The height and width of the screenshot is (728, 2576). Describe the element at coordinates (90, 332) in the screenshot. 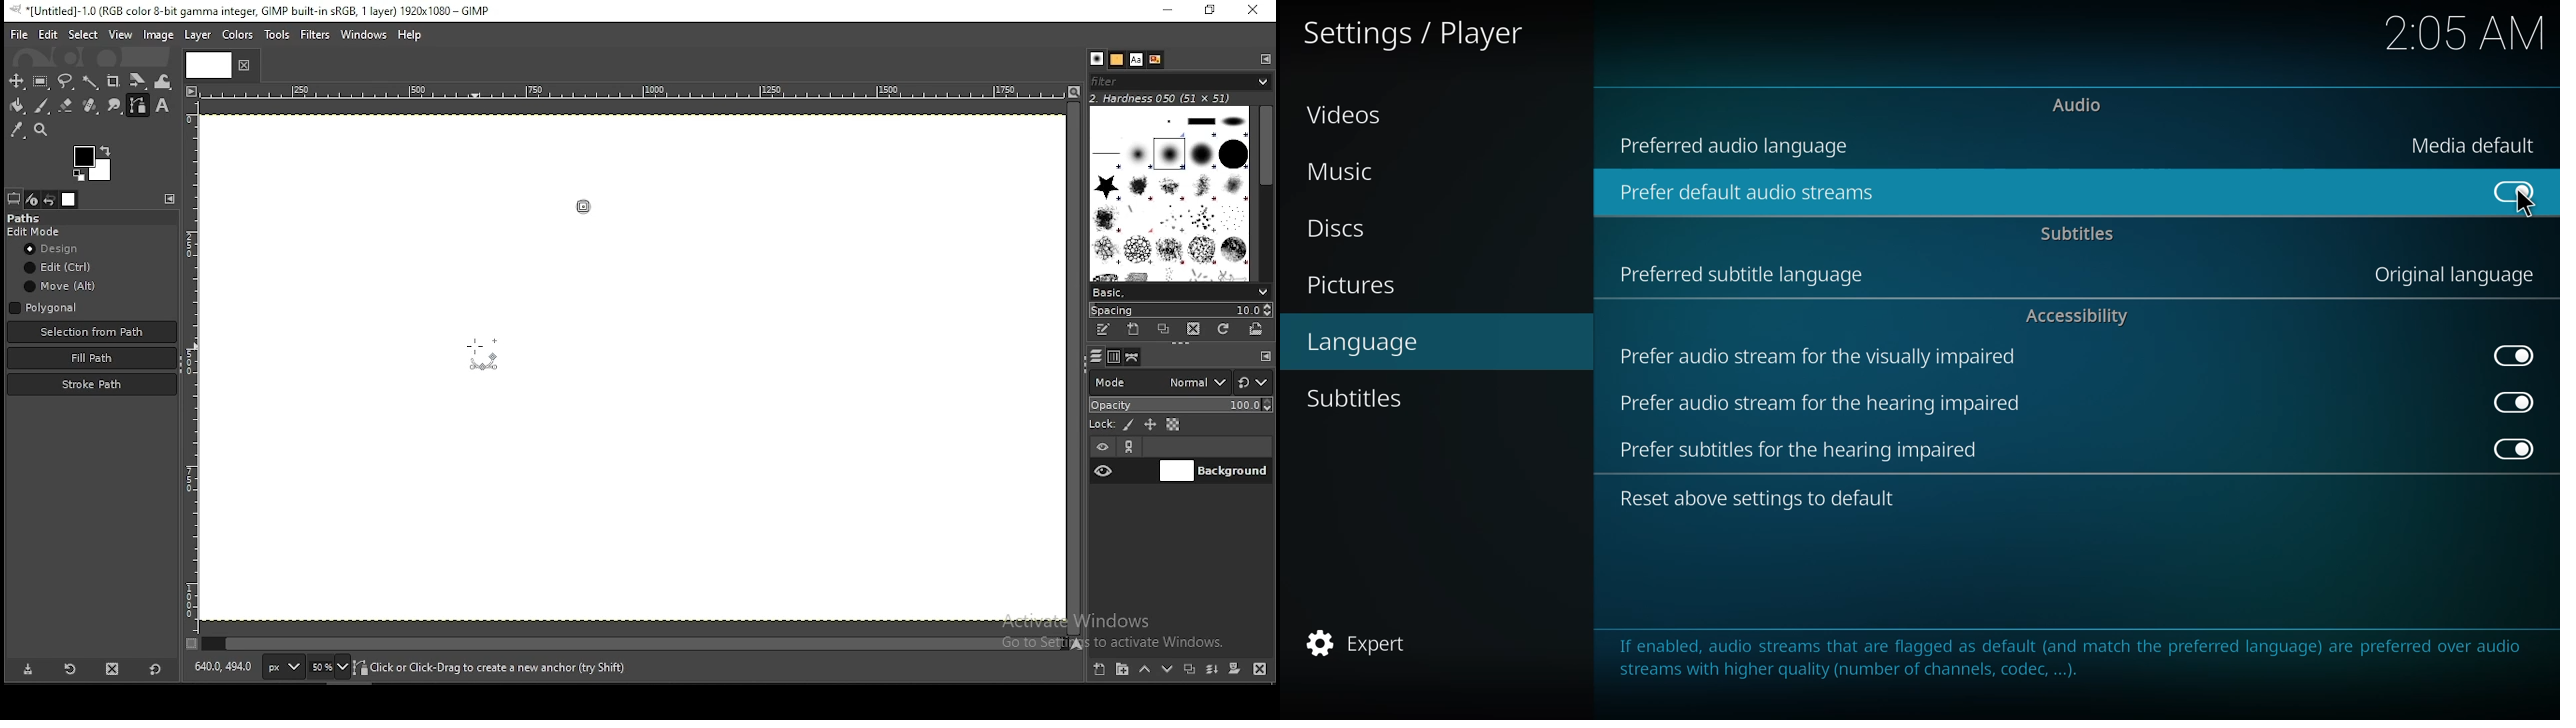

I see `selection from path` at that location.